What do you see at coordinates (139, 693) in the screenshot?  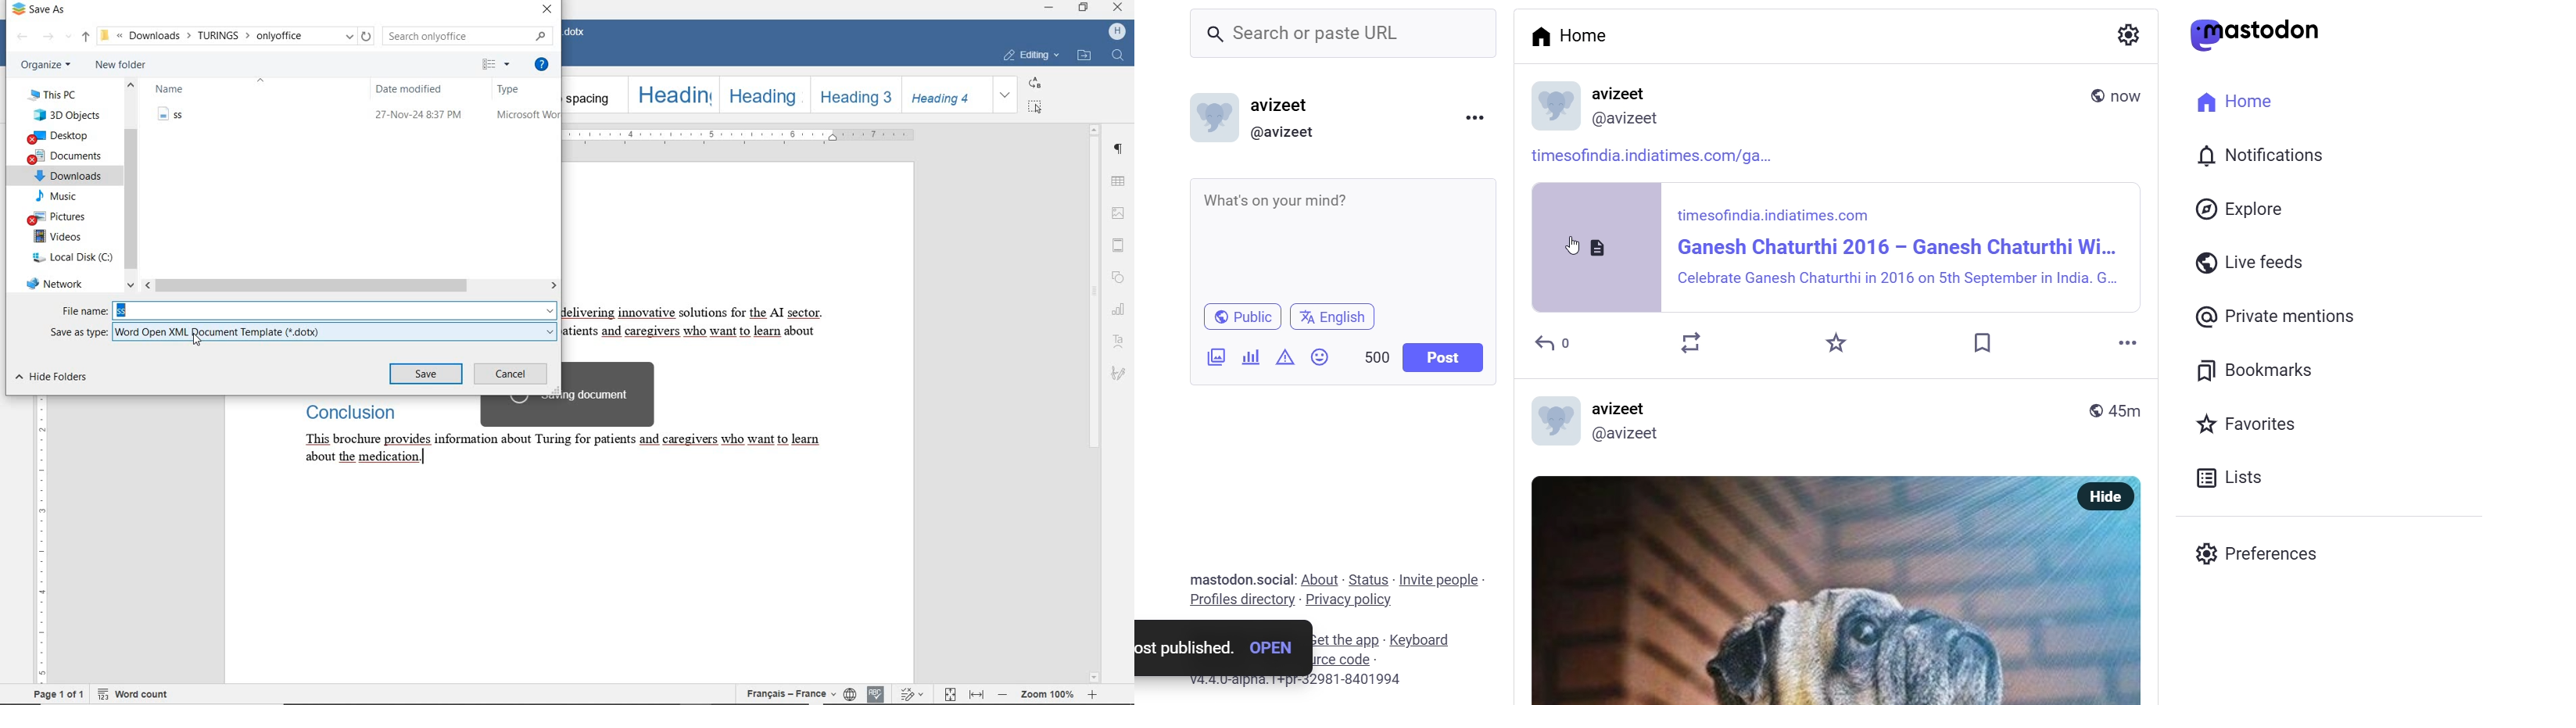 I see `WORD COUNT` at bounding box center [139, 693].